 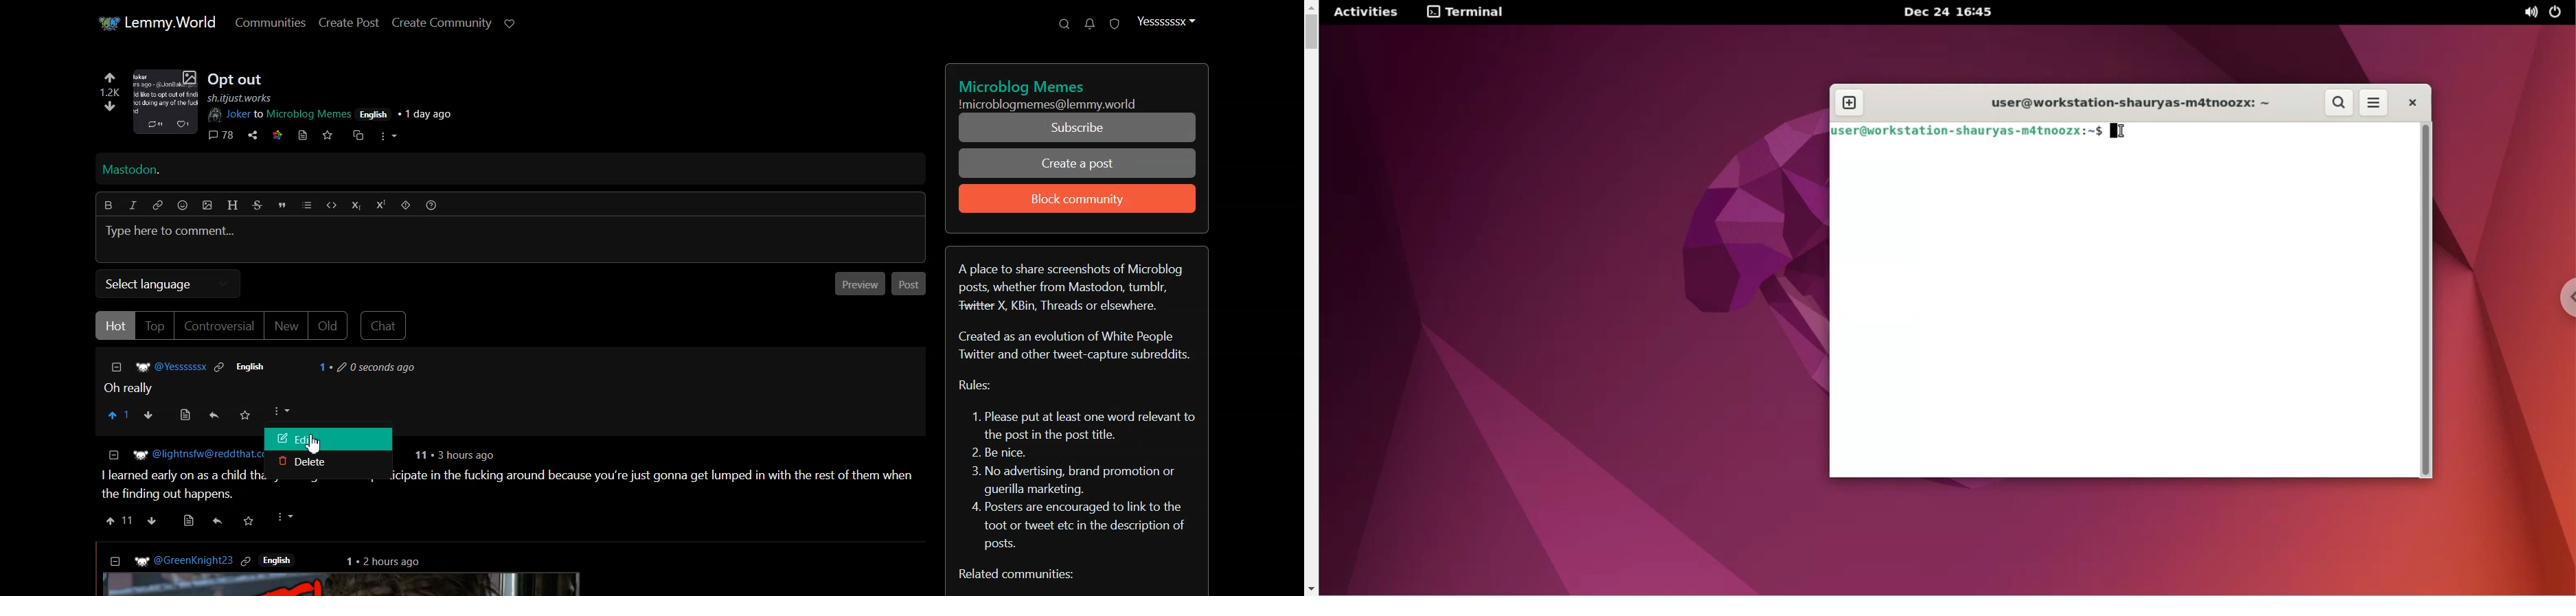 I want to click on Code, so click(x=330, y=205).